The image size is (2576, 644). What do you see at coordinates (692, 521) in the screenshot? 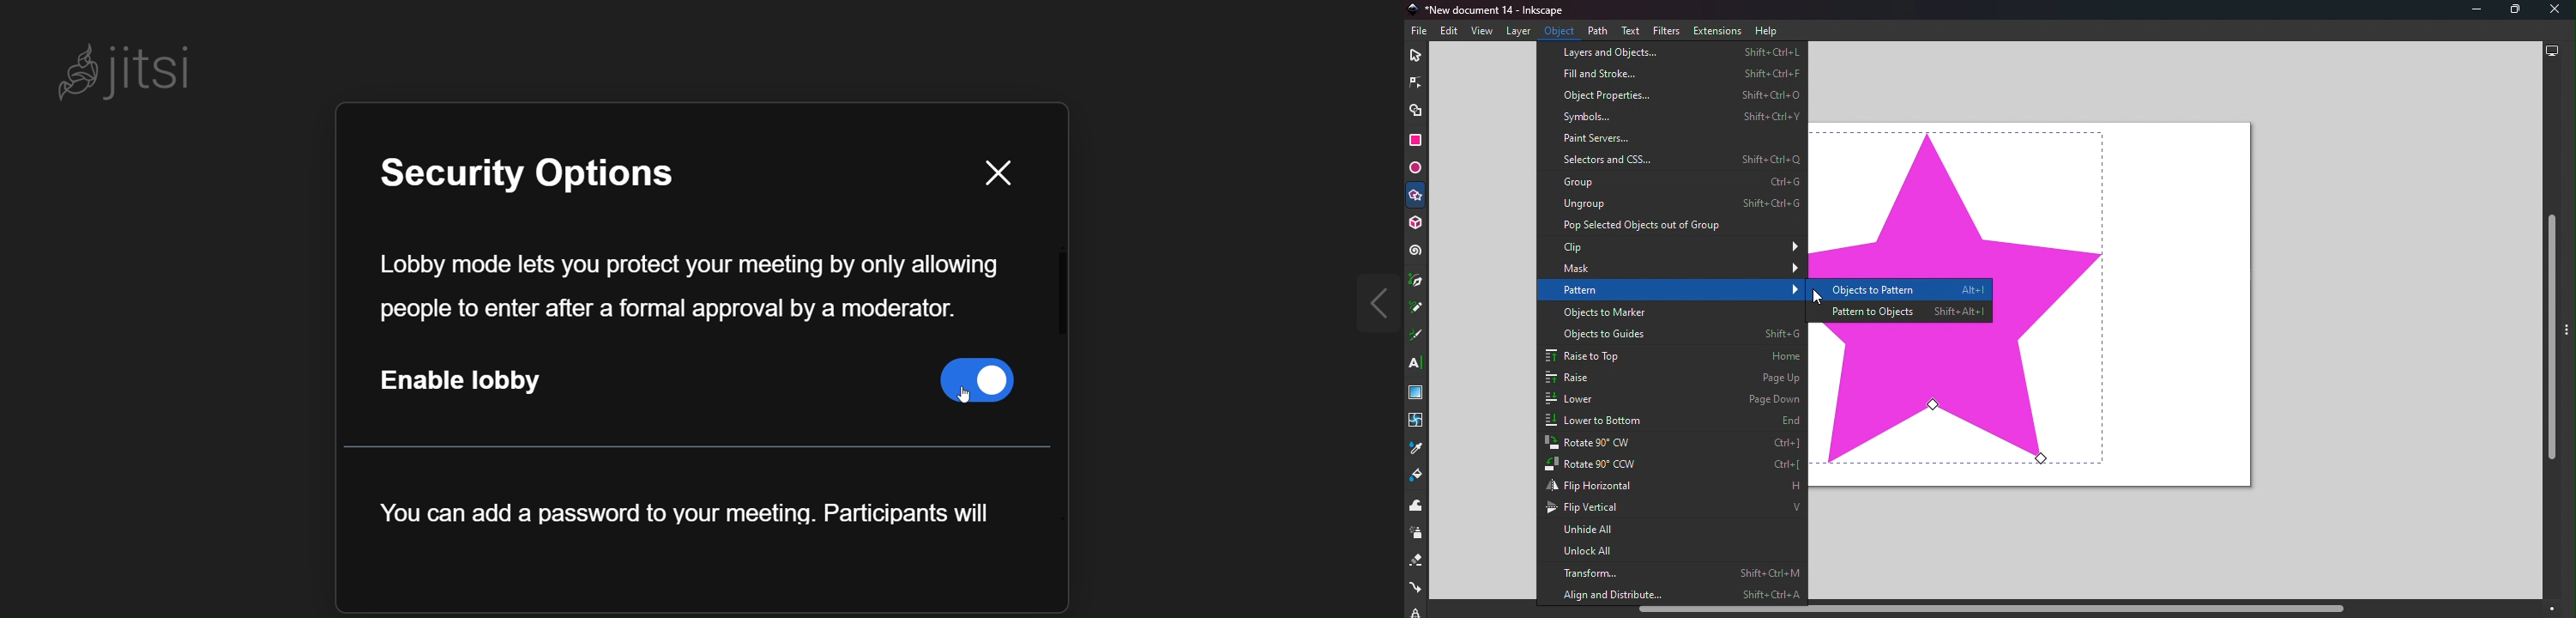
I see `You can add a password to your meeting. Participants will` at bounding box center [692, 521].